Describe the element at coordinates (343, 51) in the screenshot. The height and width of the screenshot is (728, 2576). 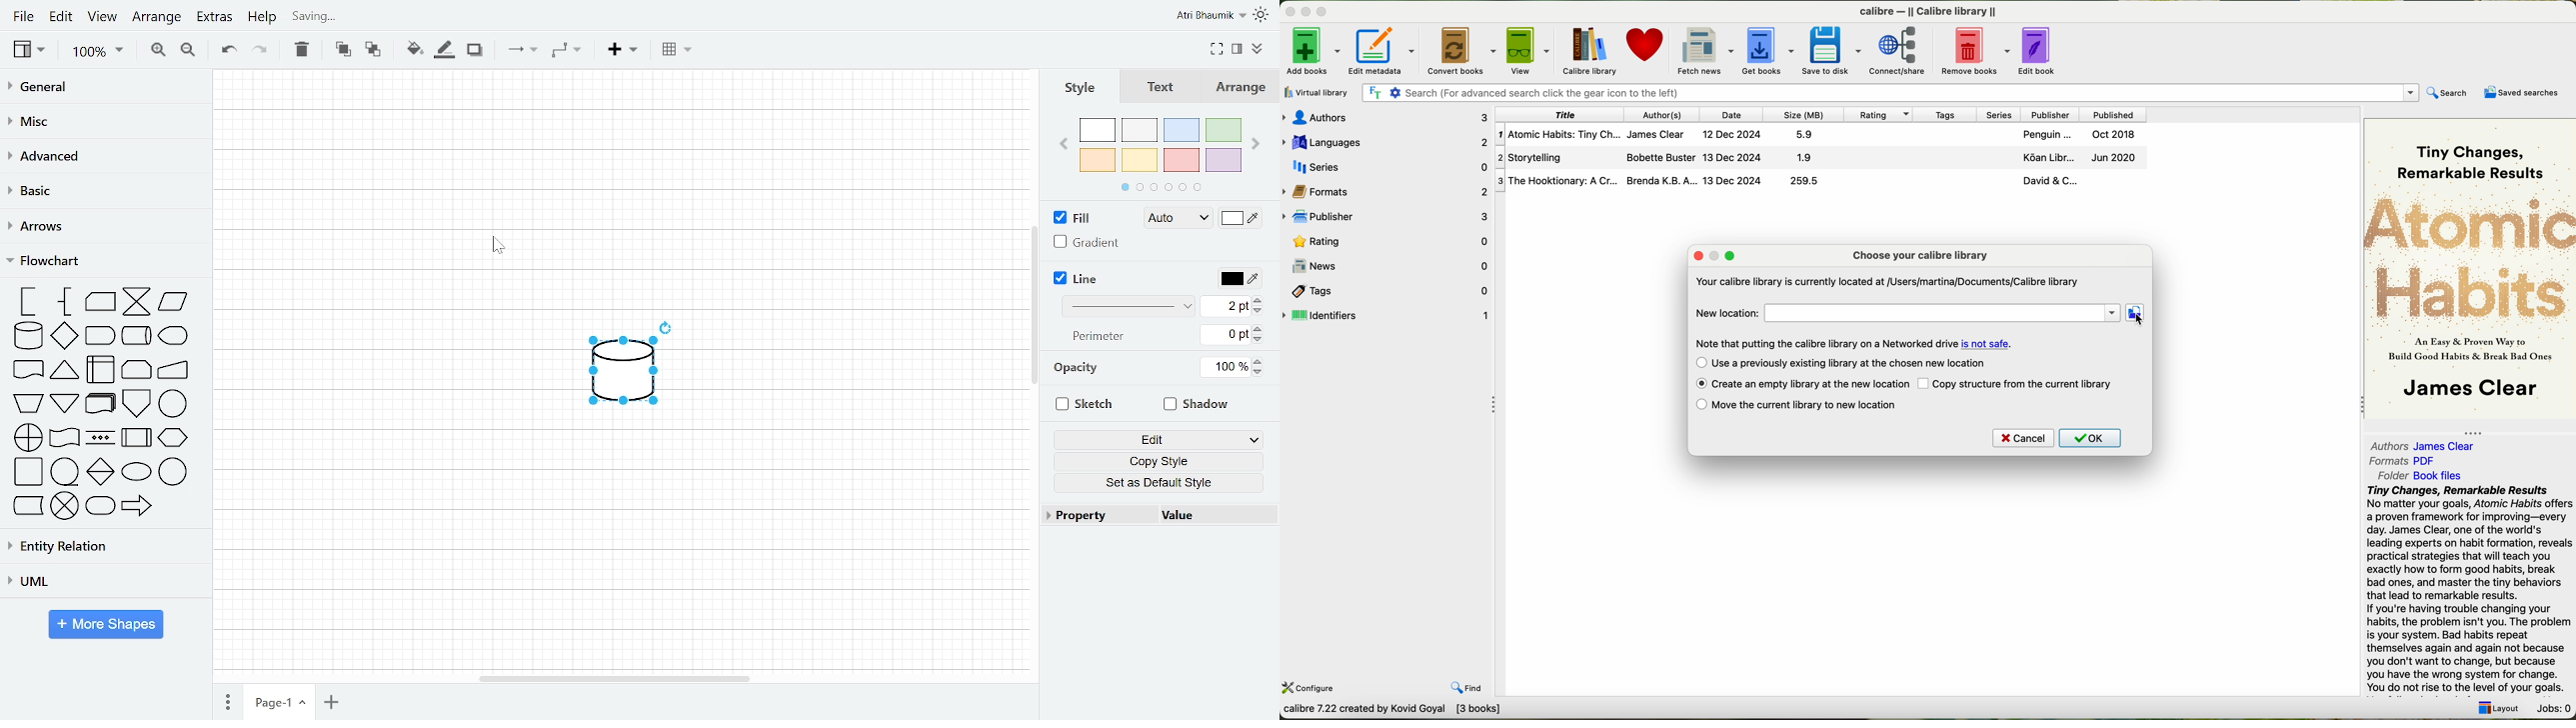
I see `To front` at that location.